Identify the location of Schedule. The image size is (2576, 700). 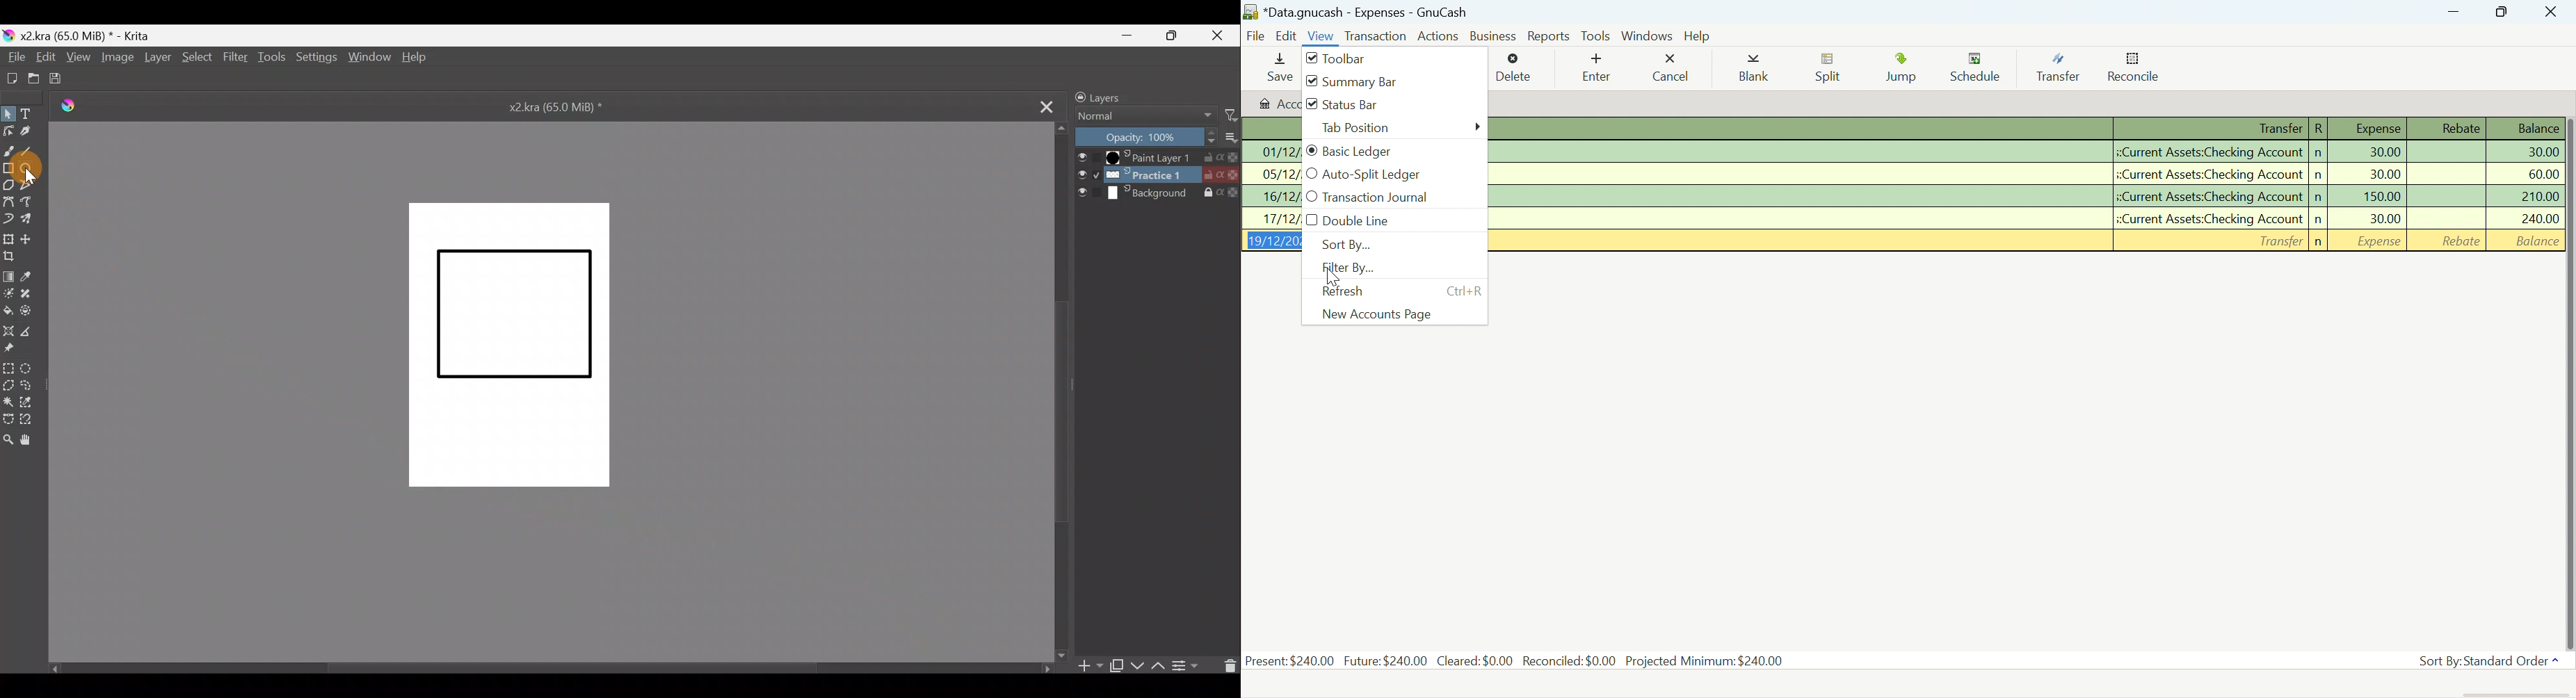
(1980, 68).